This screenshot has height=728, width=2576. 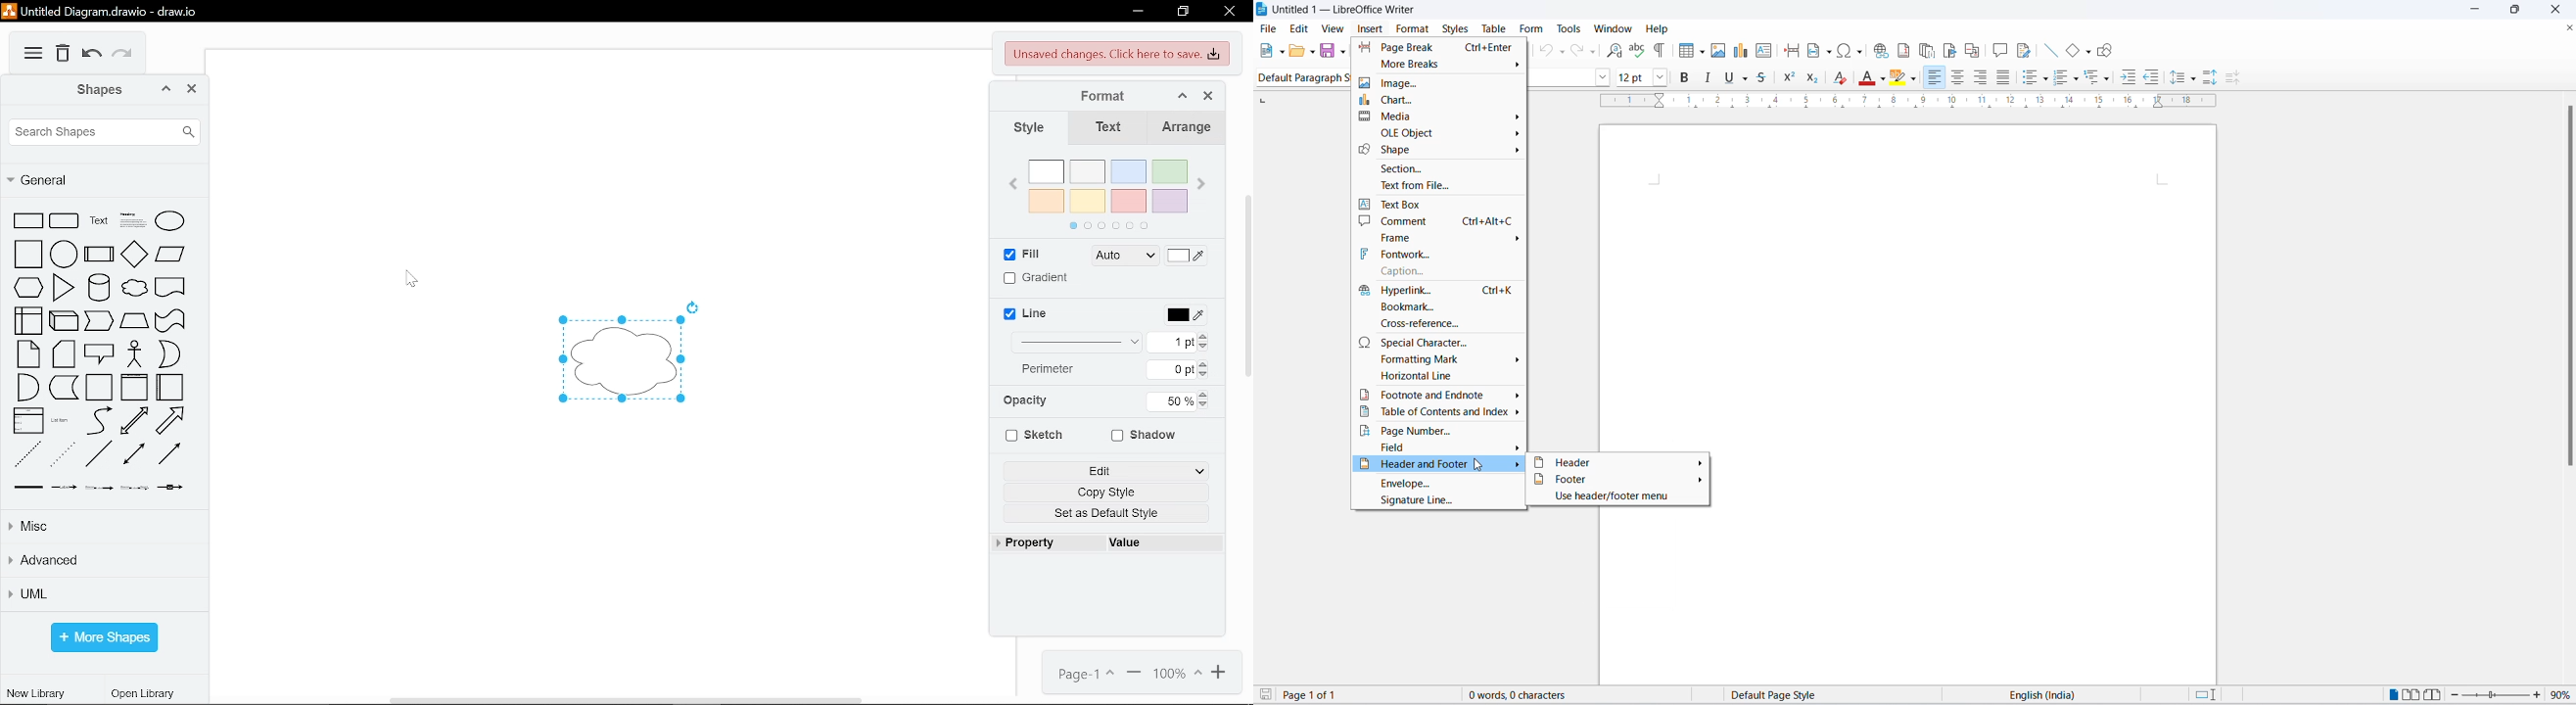 I want to click on footer, so click(x=1617, y=479).